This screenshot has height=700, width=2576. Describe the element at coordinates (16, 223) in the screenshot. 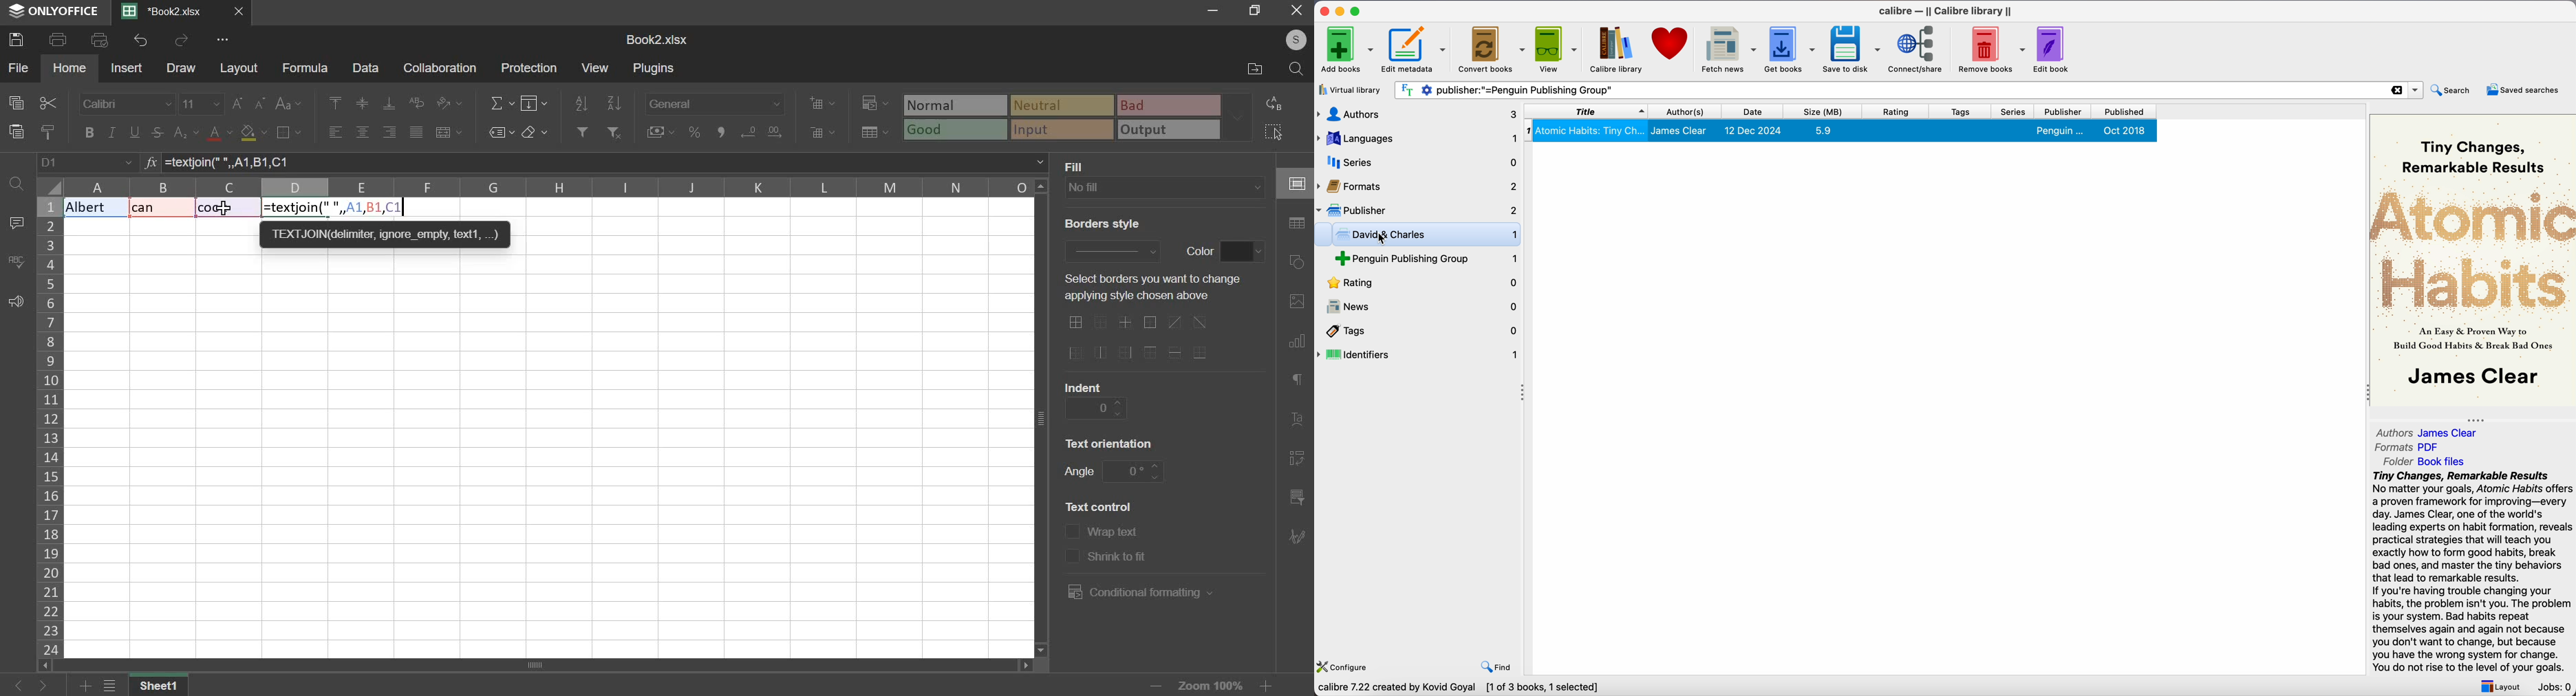

I see `comment` at that location.